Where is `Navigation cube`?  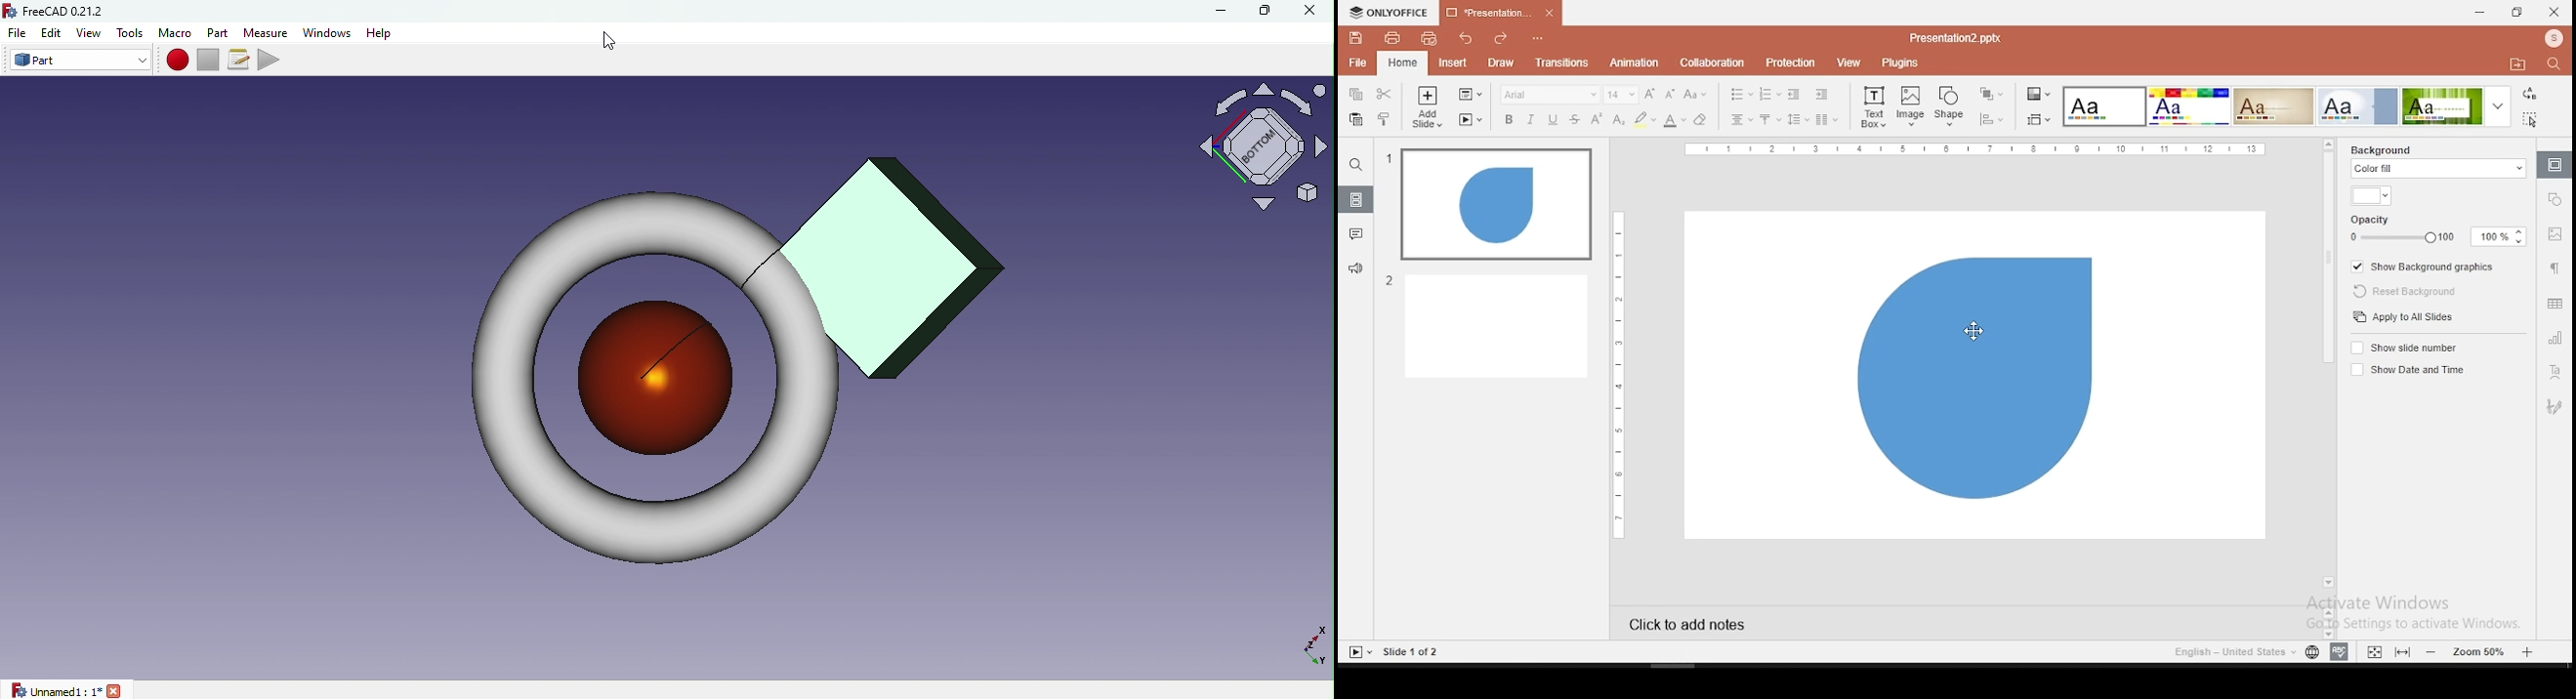
Navigation cube is located at coordinates (1258, 156).